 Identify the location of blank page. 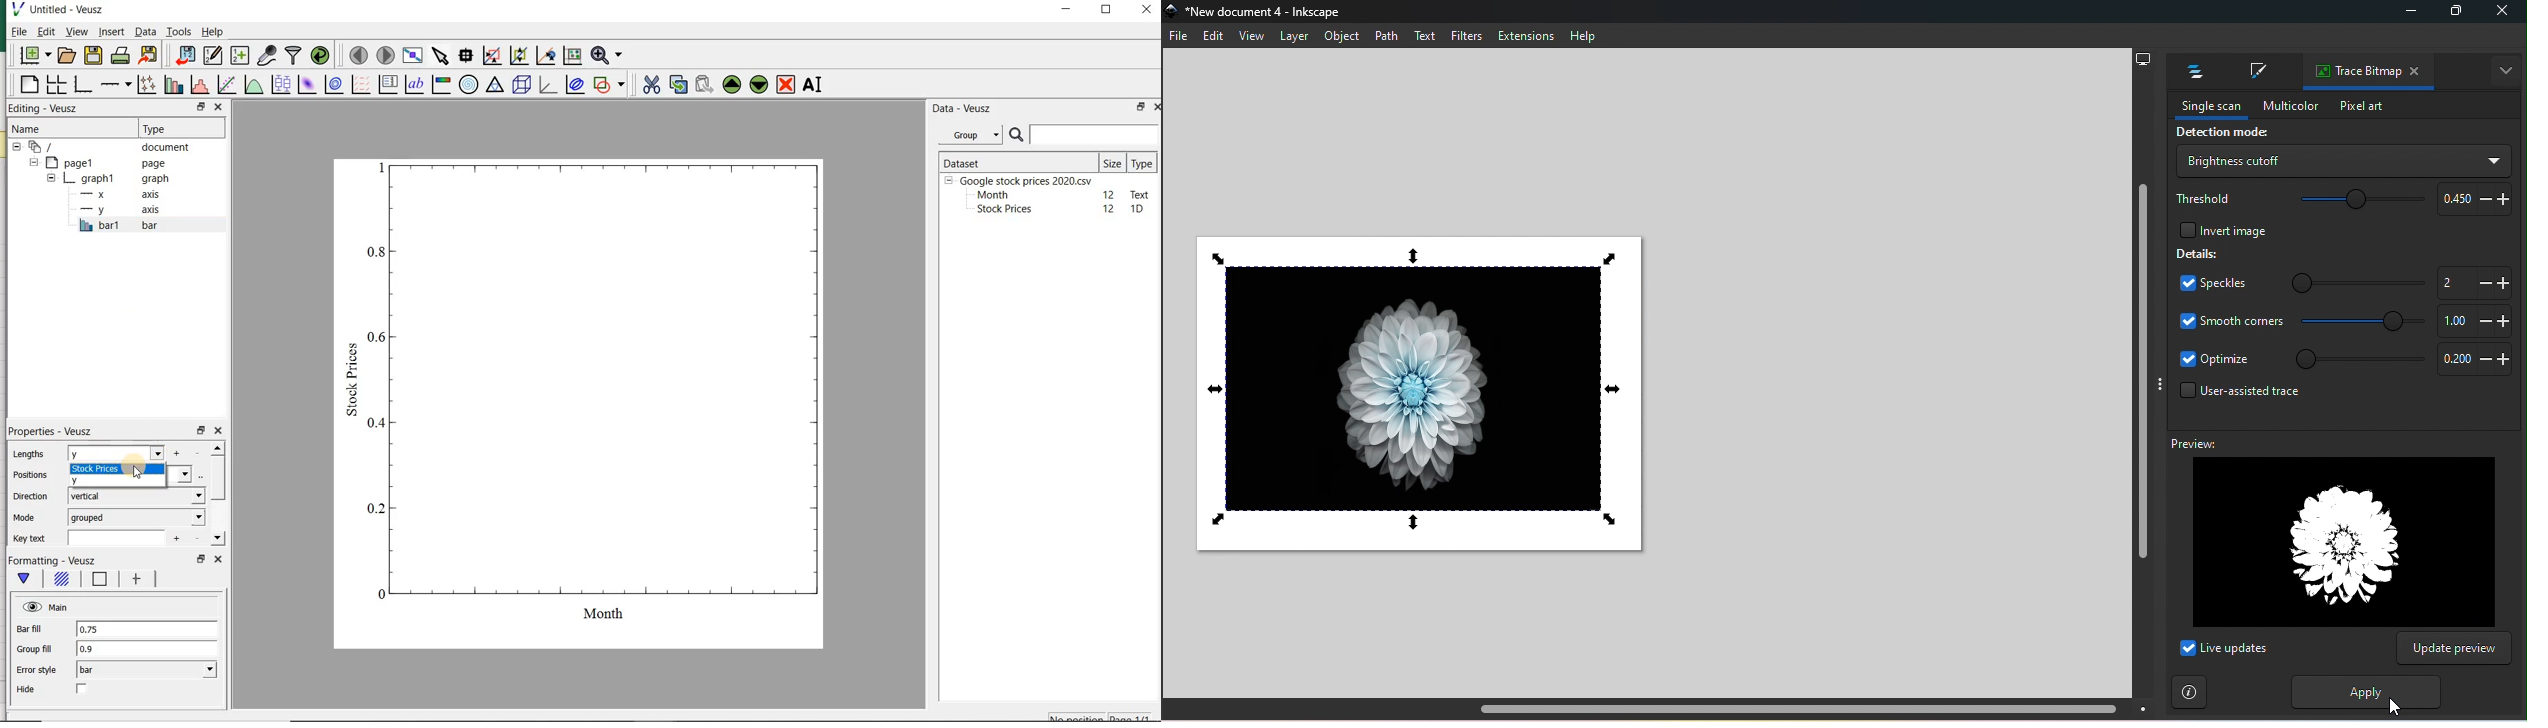
(28, 86).